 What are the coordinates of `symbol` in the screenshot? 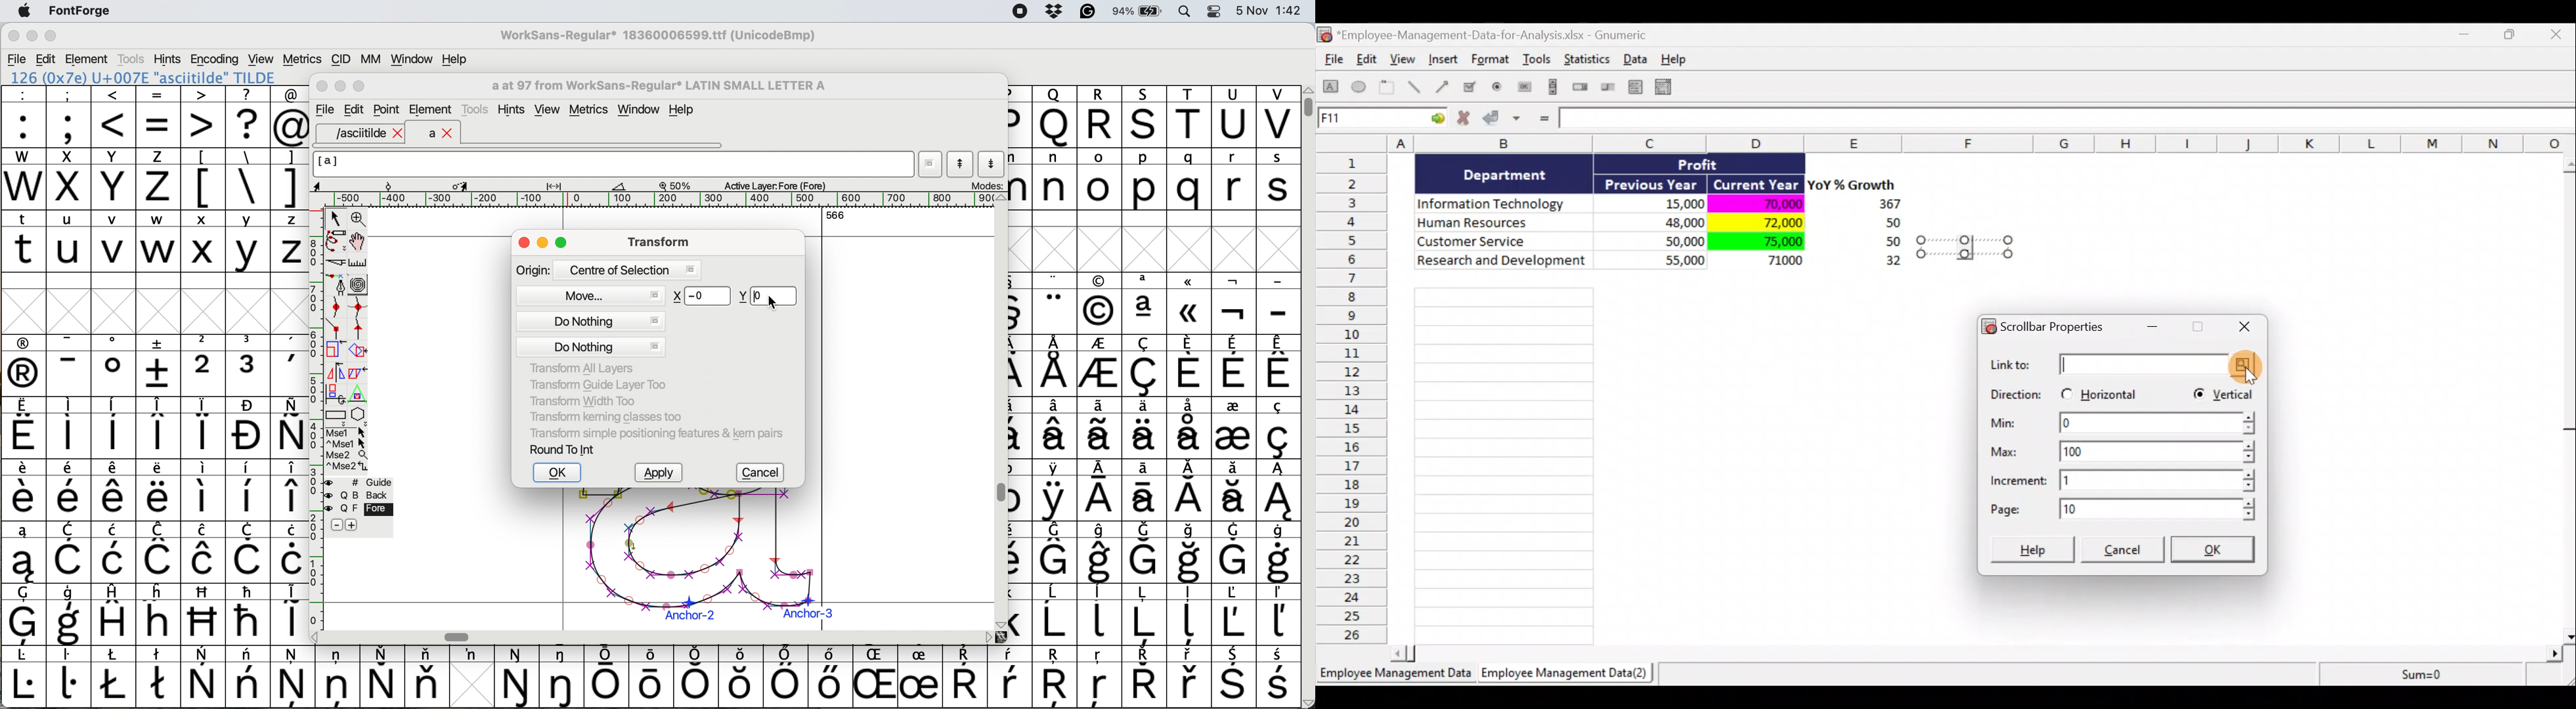 It's located at (1233, 427).